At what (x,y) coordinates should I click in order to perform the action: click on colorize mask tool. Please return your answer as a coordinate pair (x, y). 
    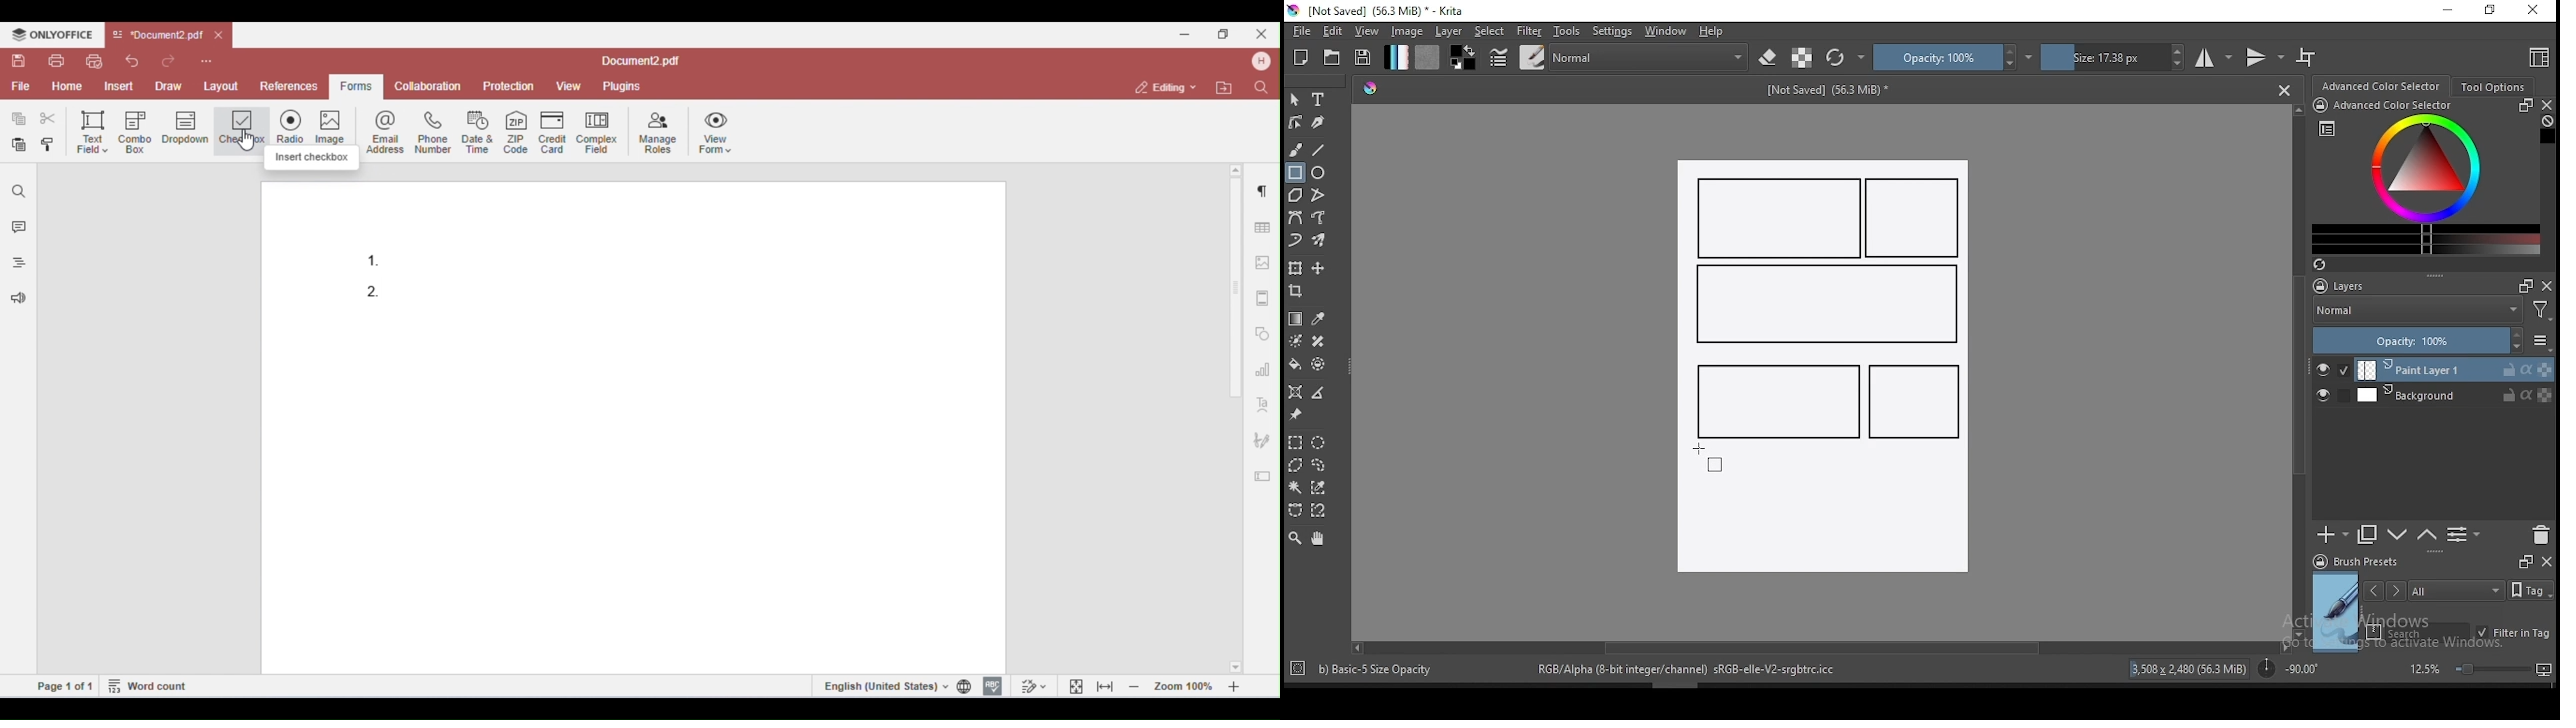
    Looking at the image, I should click on (1297, 341).